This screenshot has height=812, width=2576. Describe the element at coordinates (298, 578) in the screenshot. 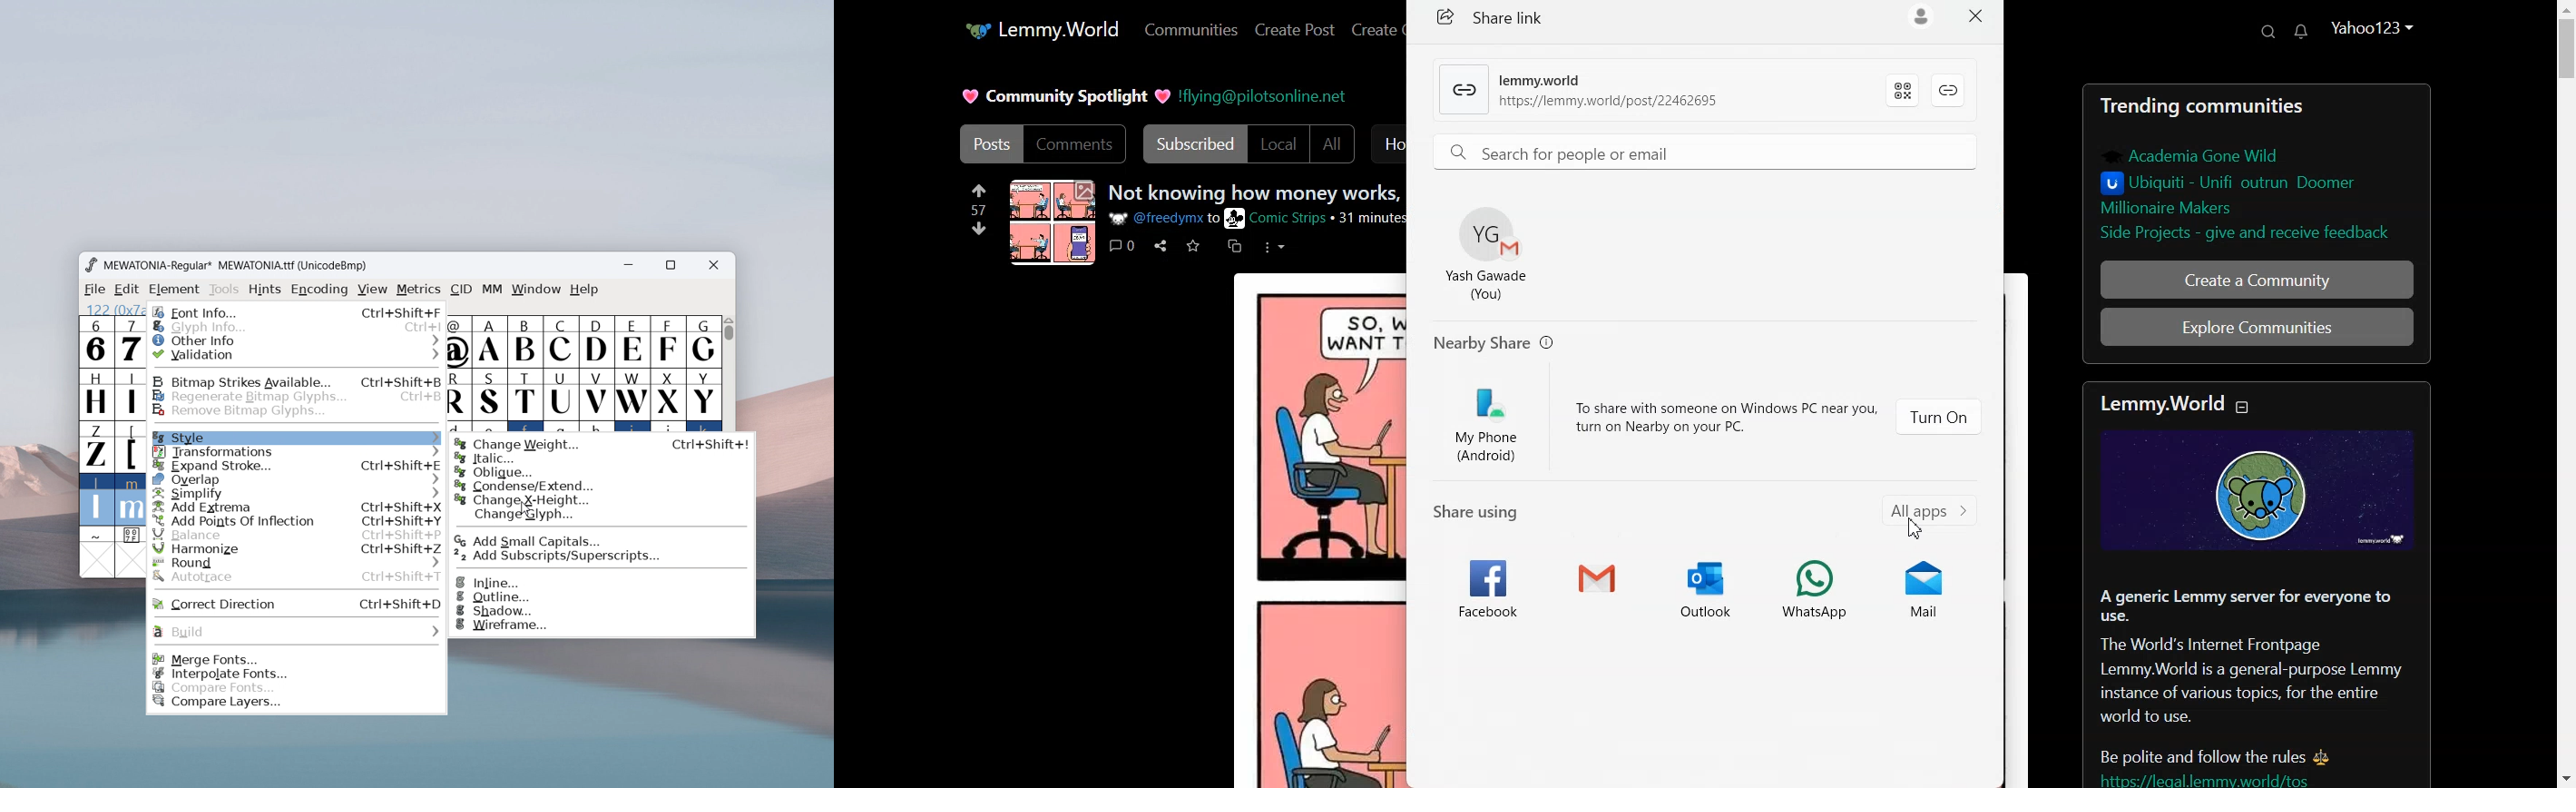

I see `autotrace` at that location.